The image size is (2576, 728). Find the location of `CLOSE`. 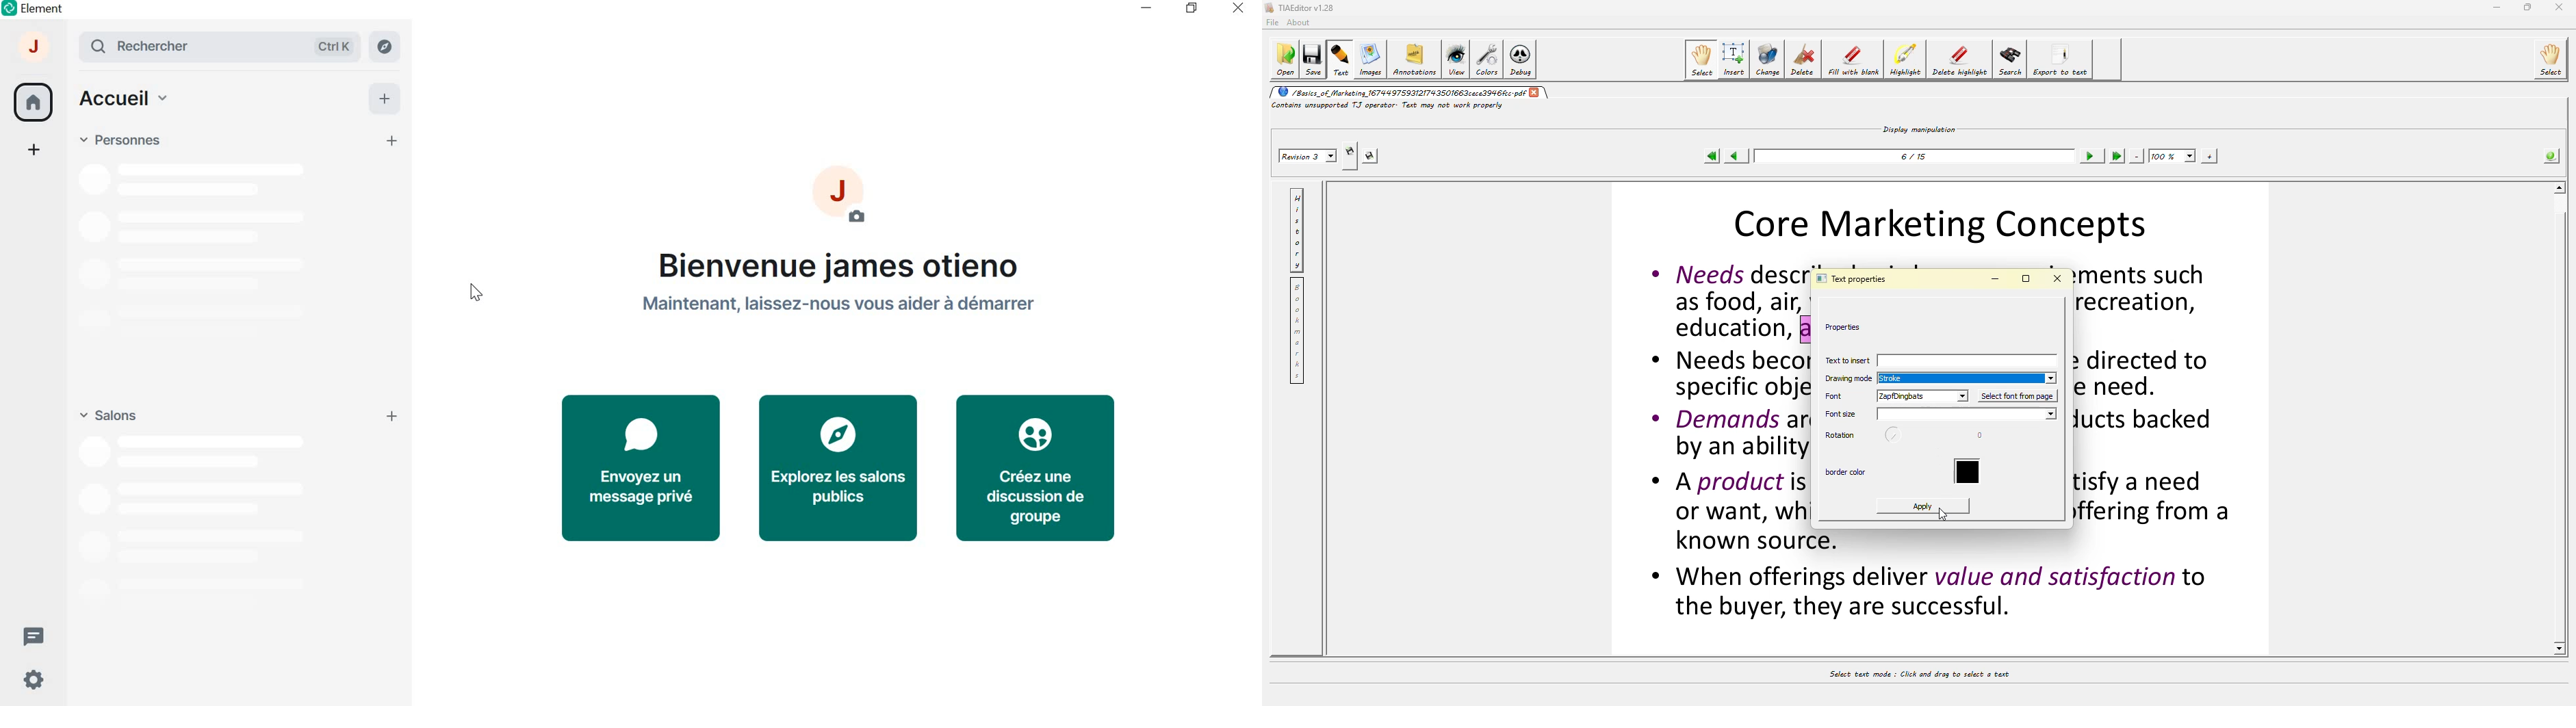

CLOSE is located at coordinates (1235, 7).